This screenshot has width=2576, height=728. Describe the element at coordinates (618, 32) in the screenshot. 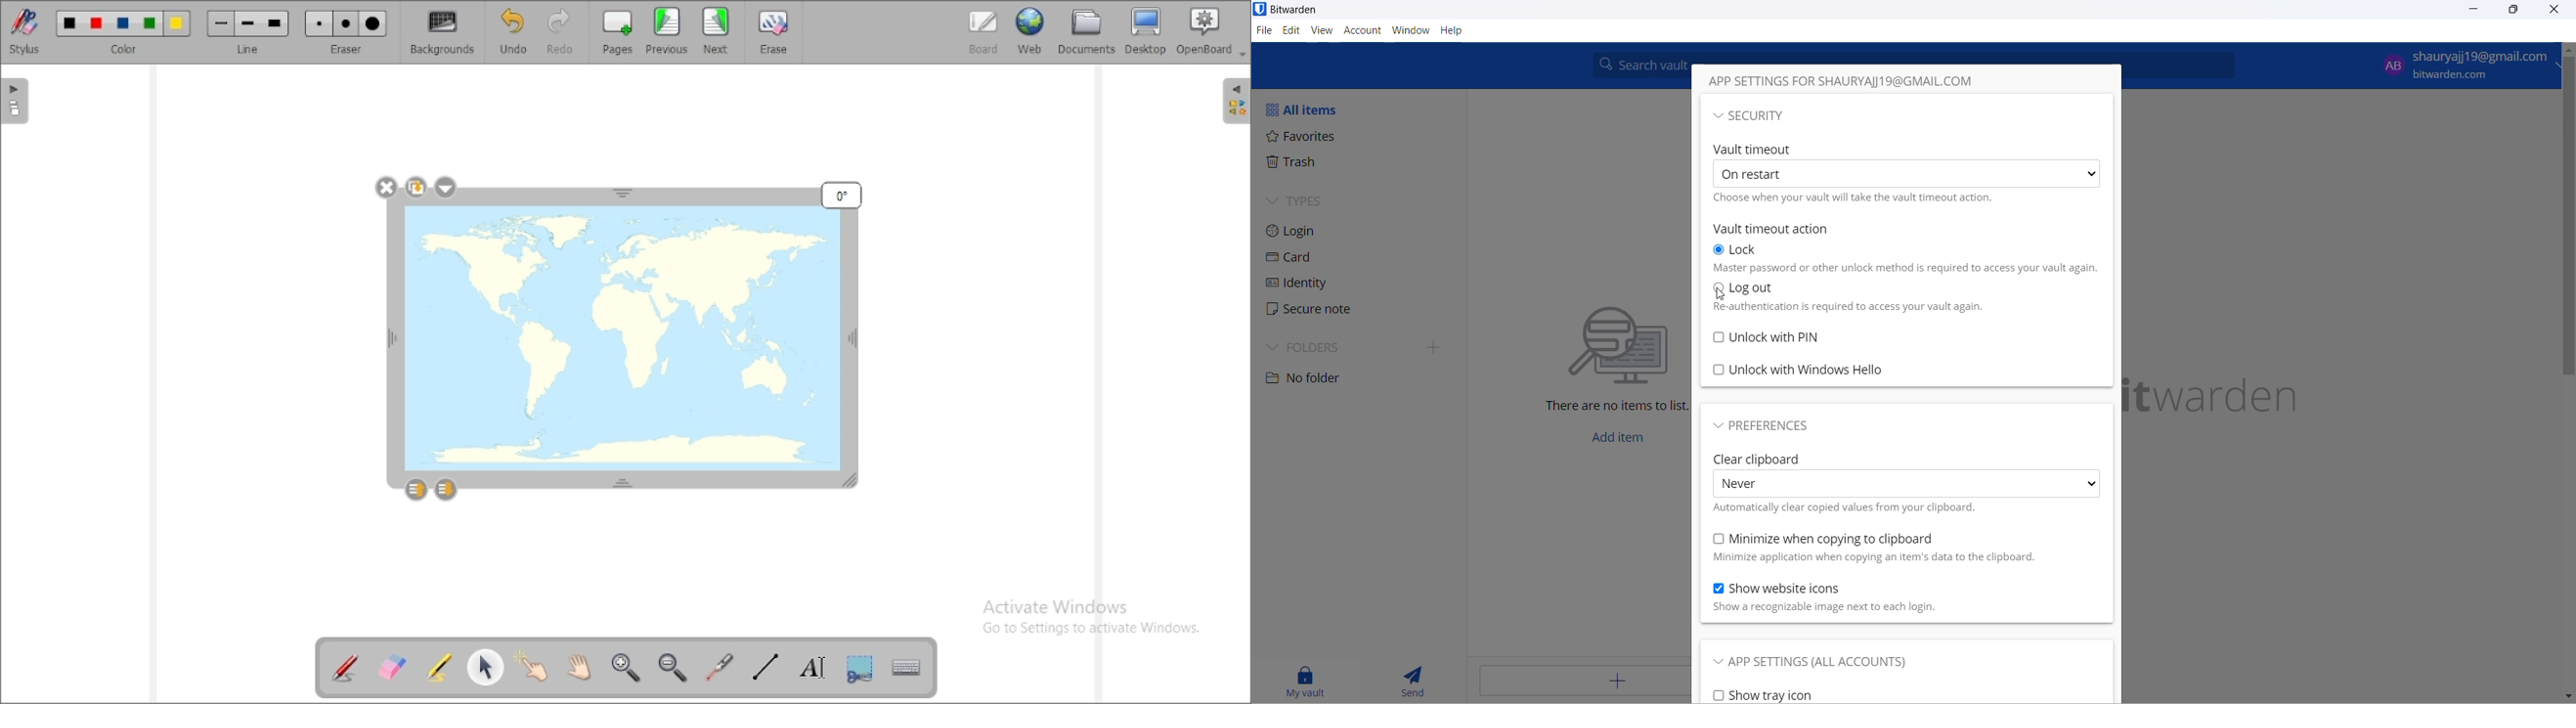

I see `pages` at that location.